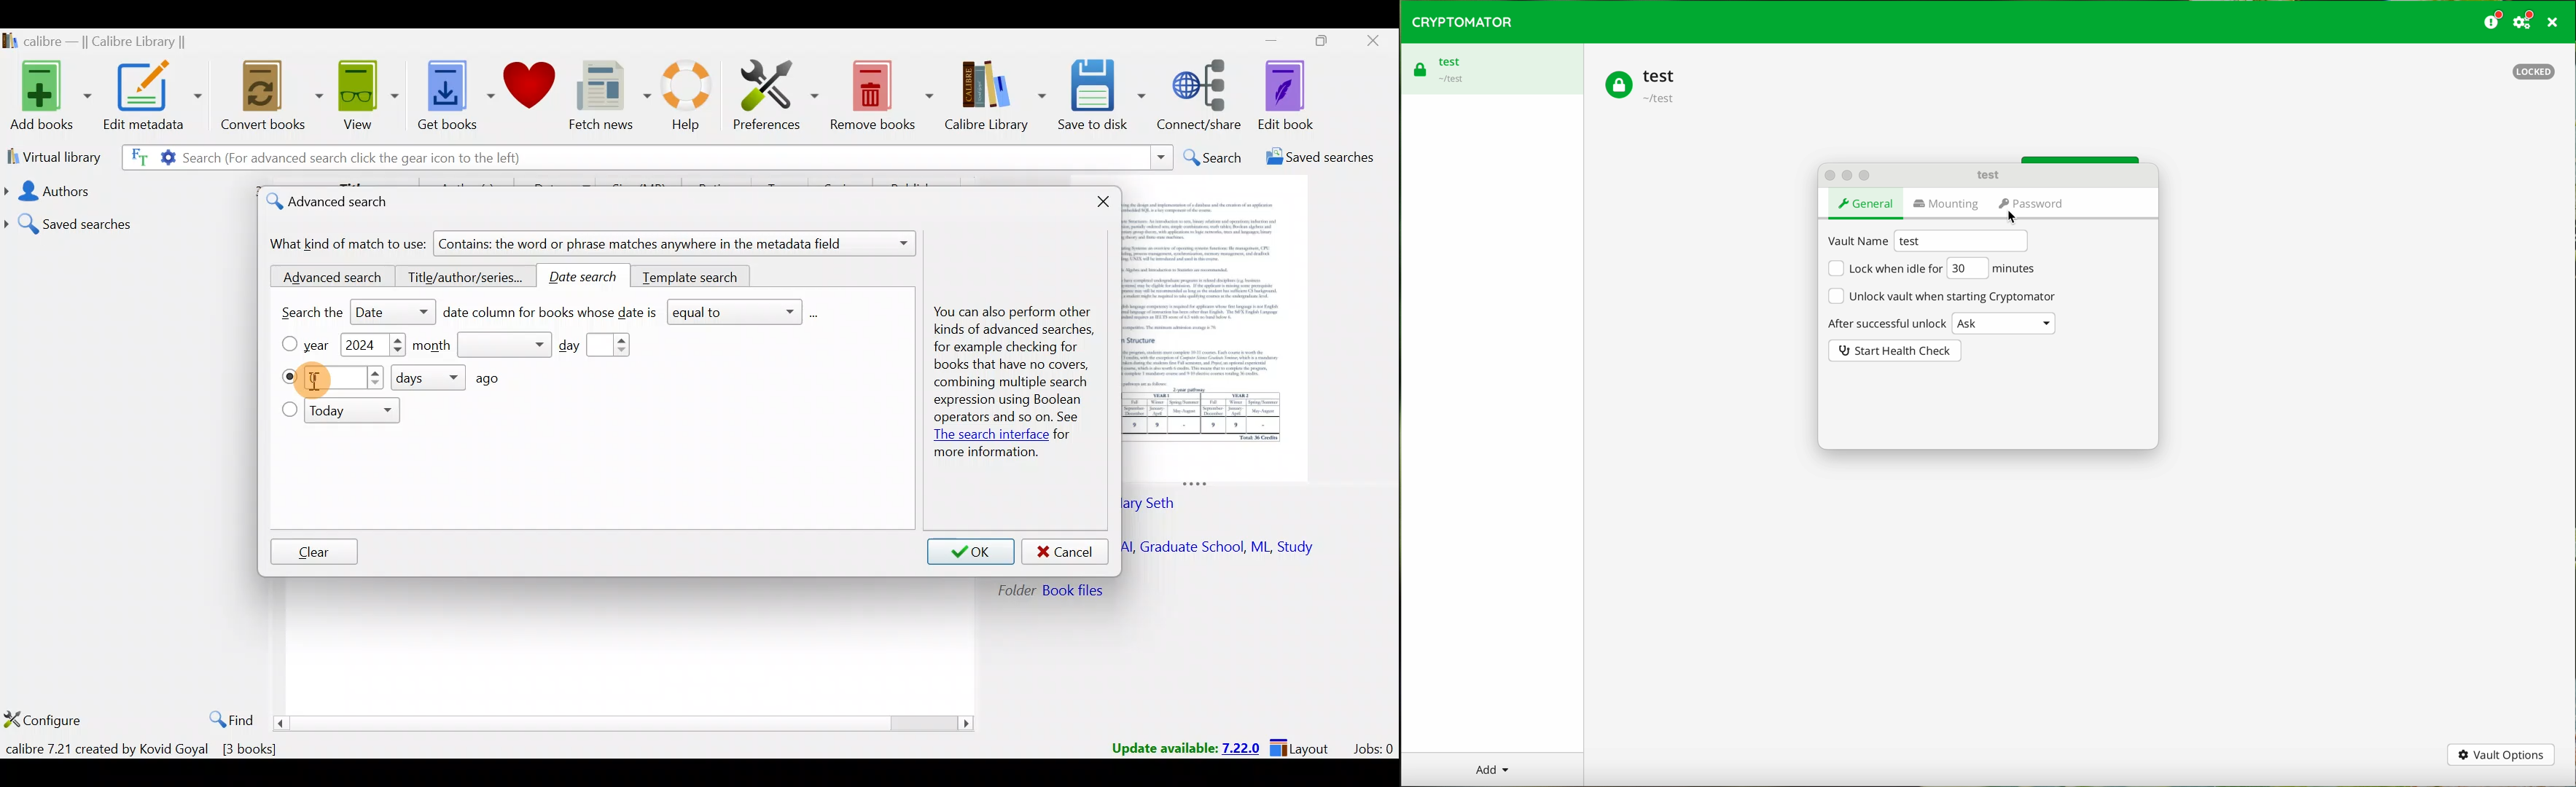 This screenshot has height=812, width=2576. Describe the element at coordinates (1160, 157) in the screenshot. I see `Search dropdown` at that location.